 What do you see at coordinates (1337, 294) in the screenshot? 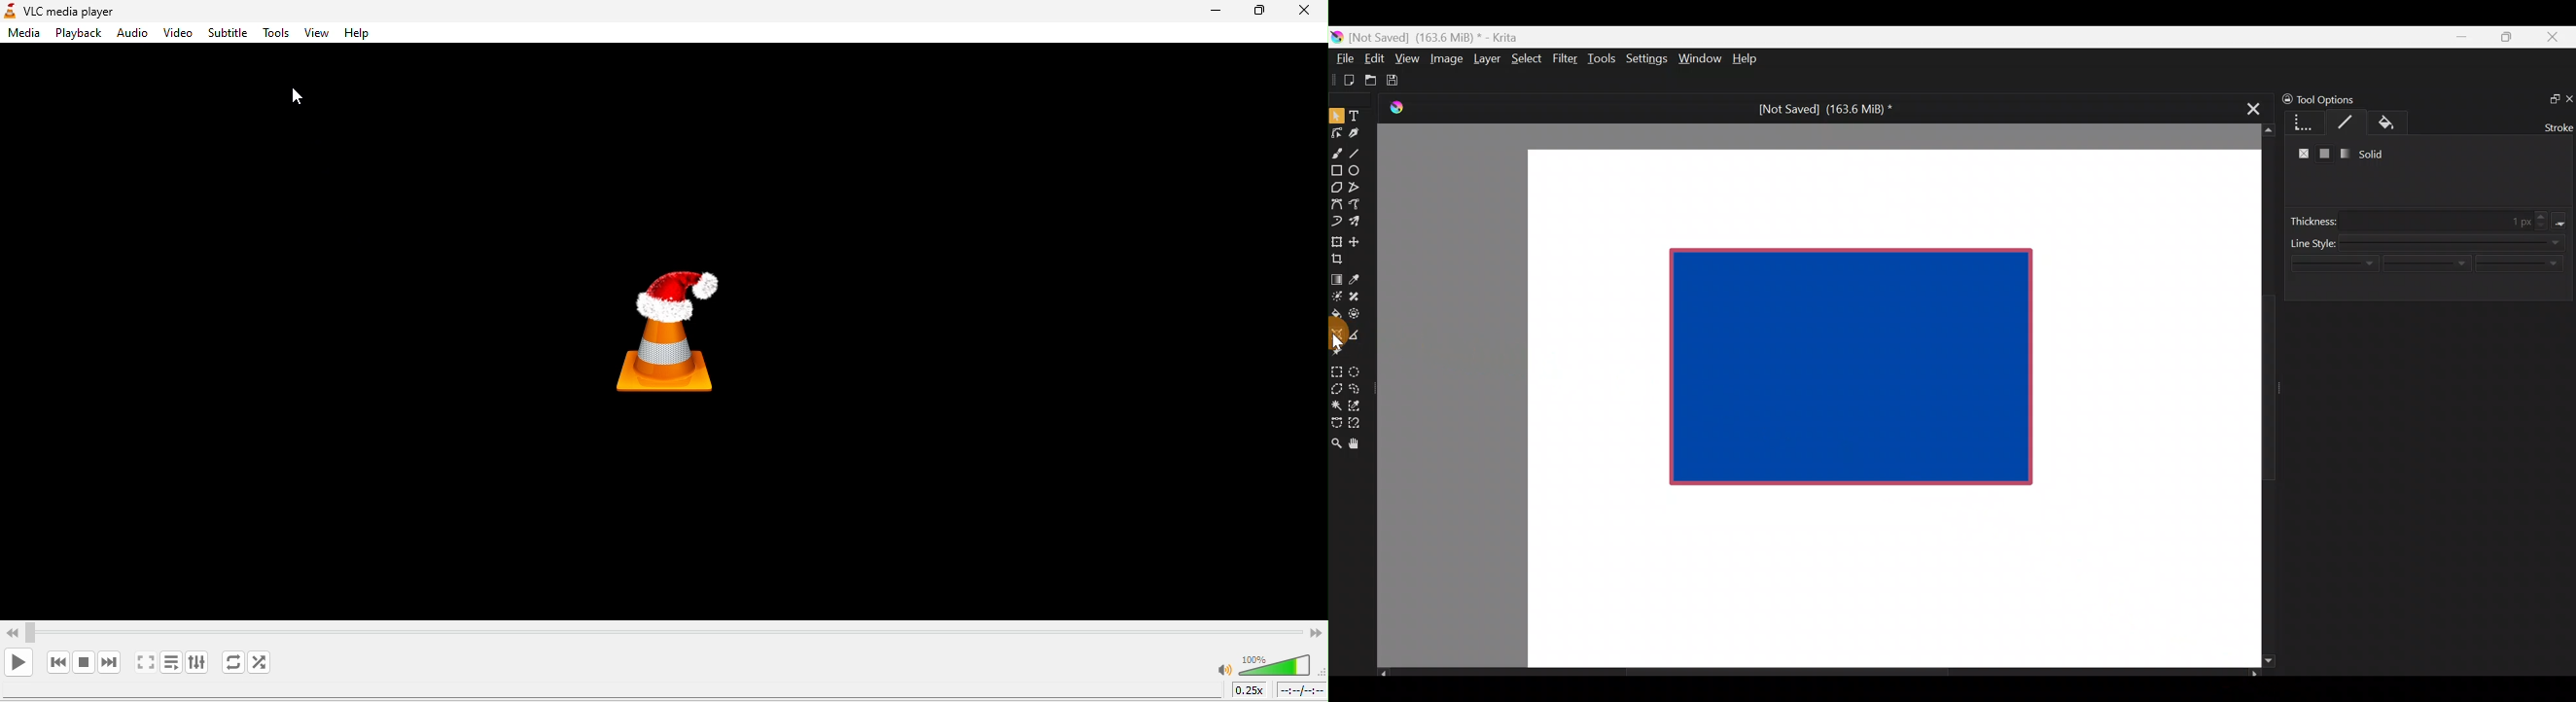
I see `Colourise mask tool` at bounding box center [1337, 294].